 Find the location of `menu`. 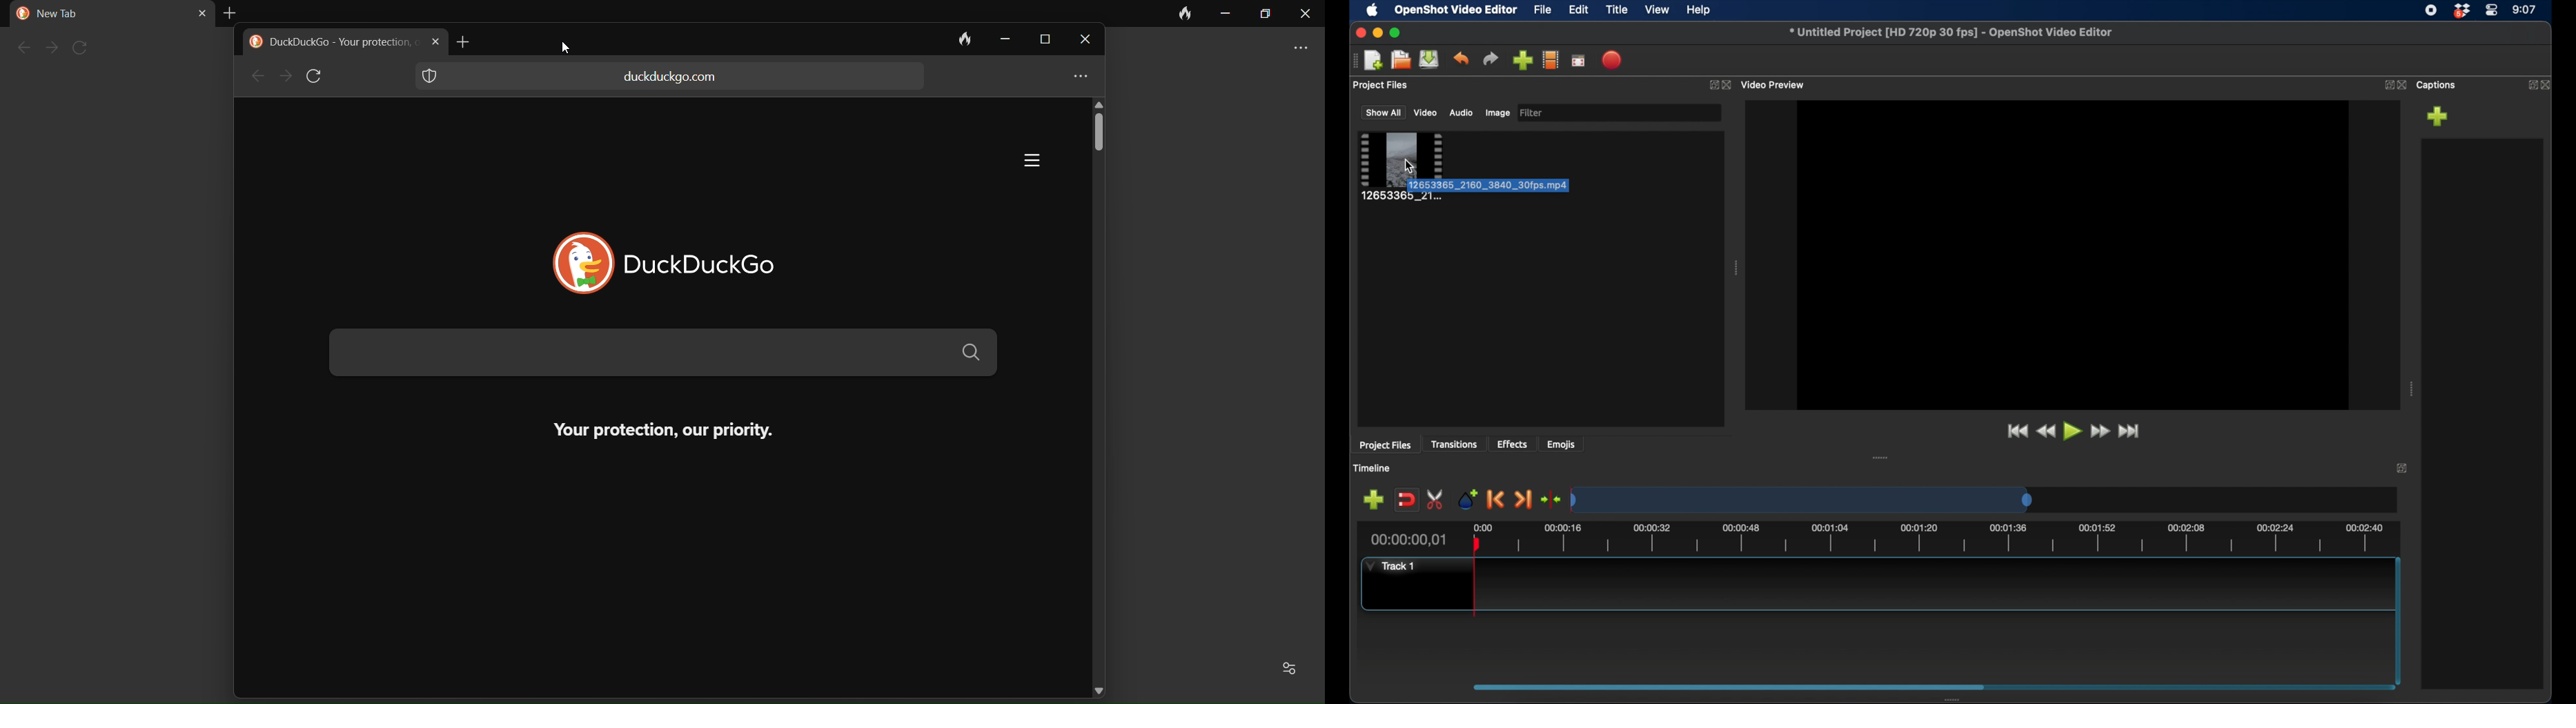

menu is located at coordinates (1076, 78).